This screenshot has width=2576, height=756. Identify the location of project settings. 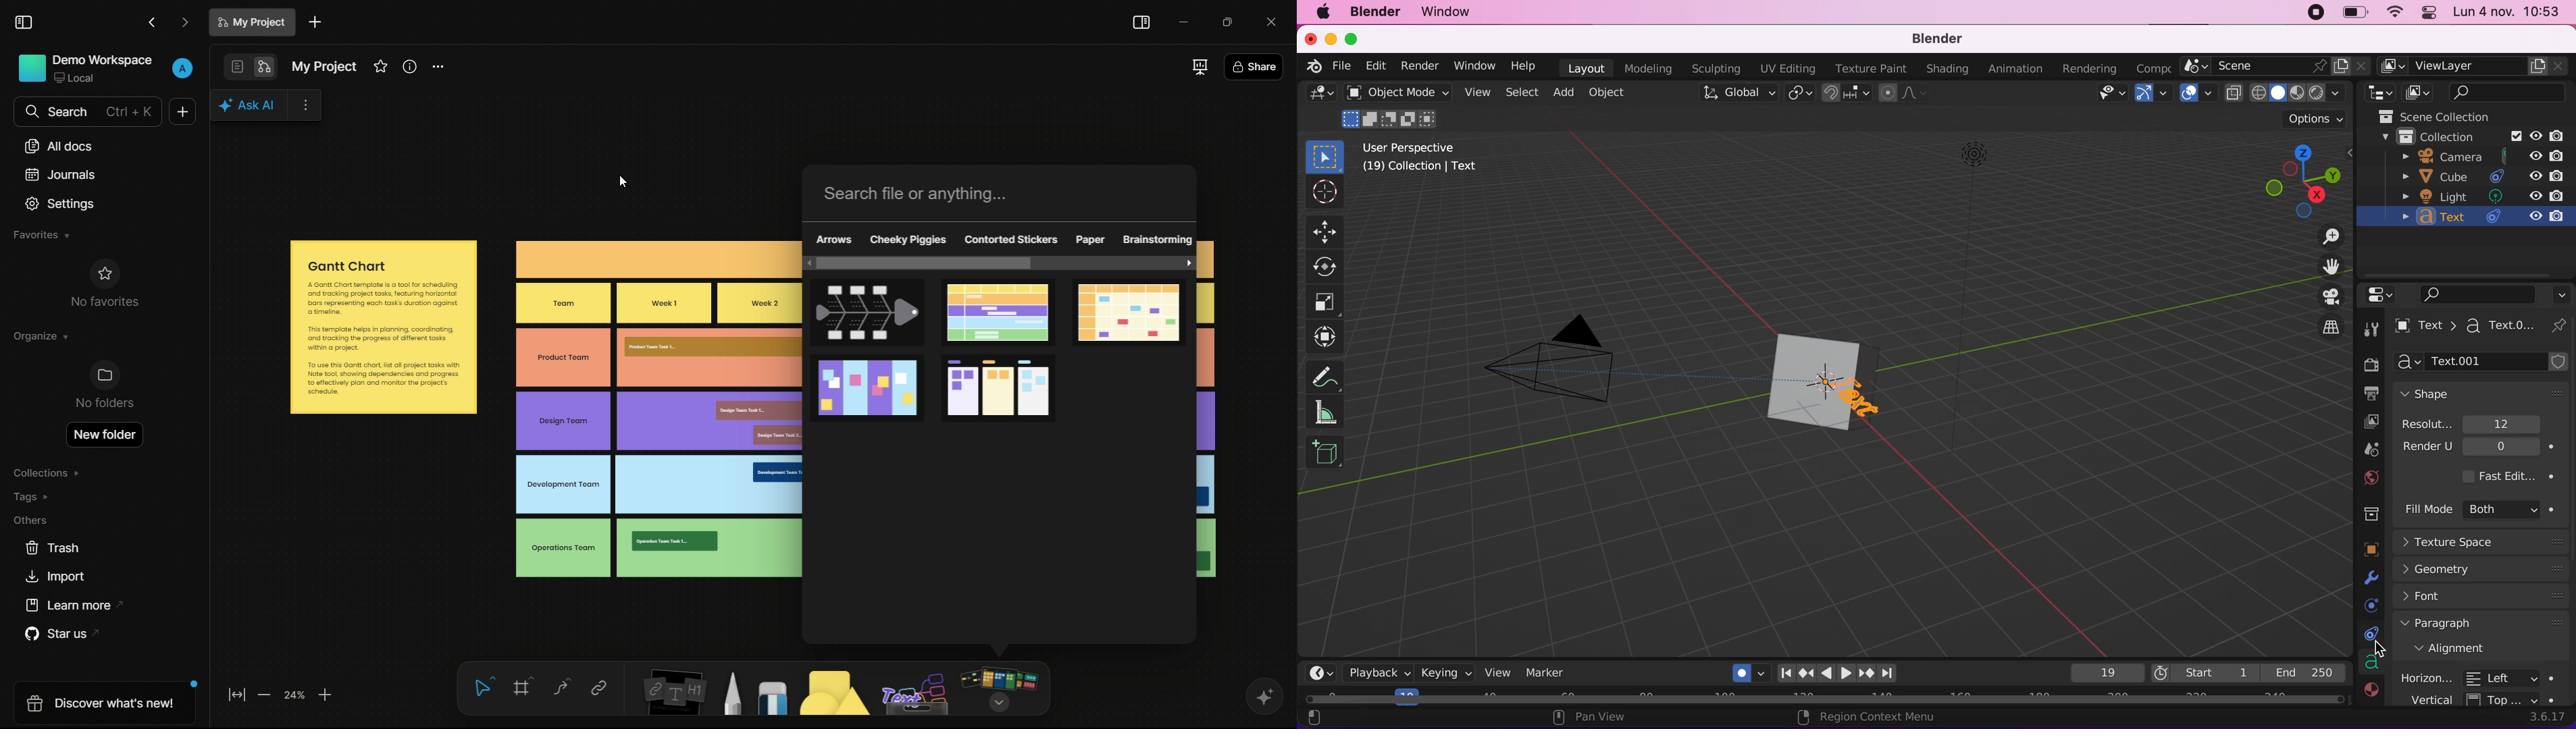
(439, 67).